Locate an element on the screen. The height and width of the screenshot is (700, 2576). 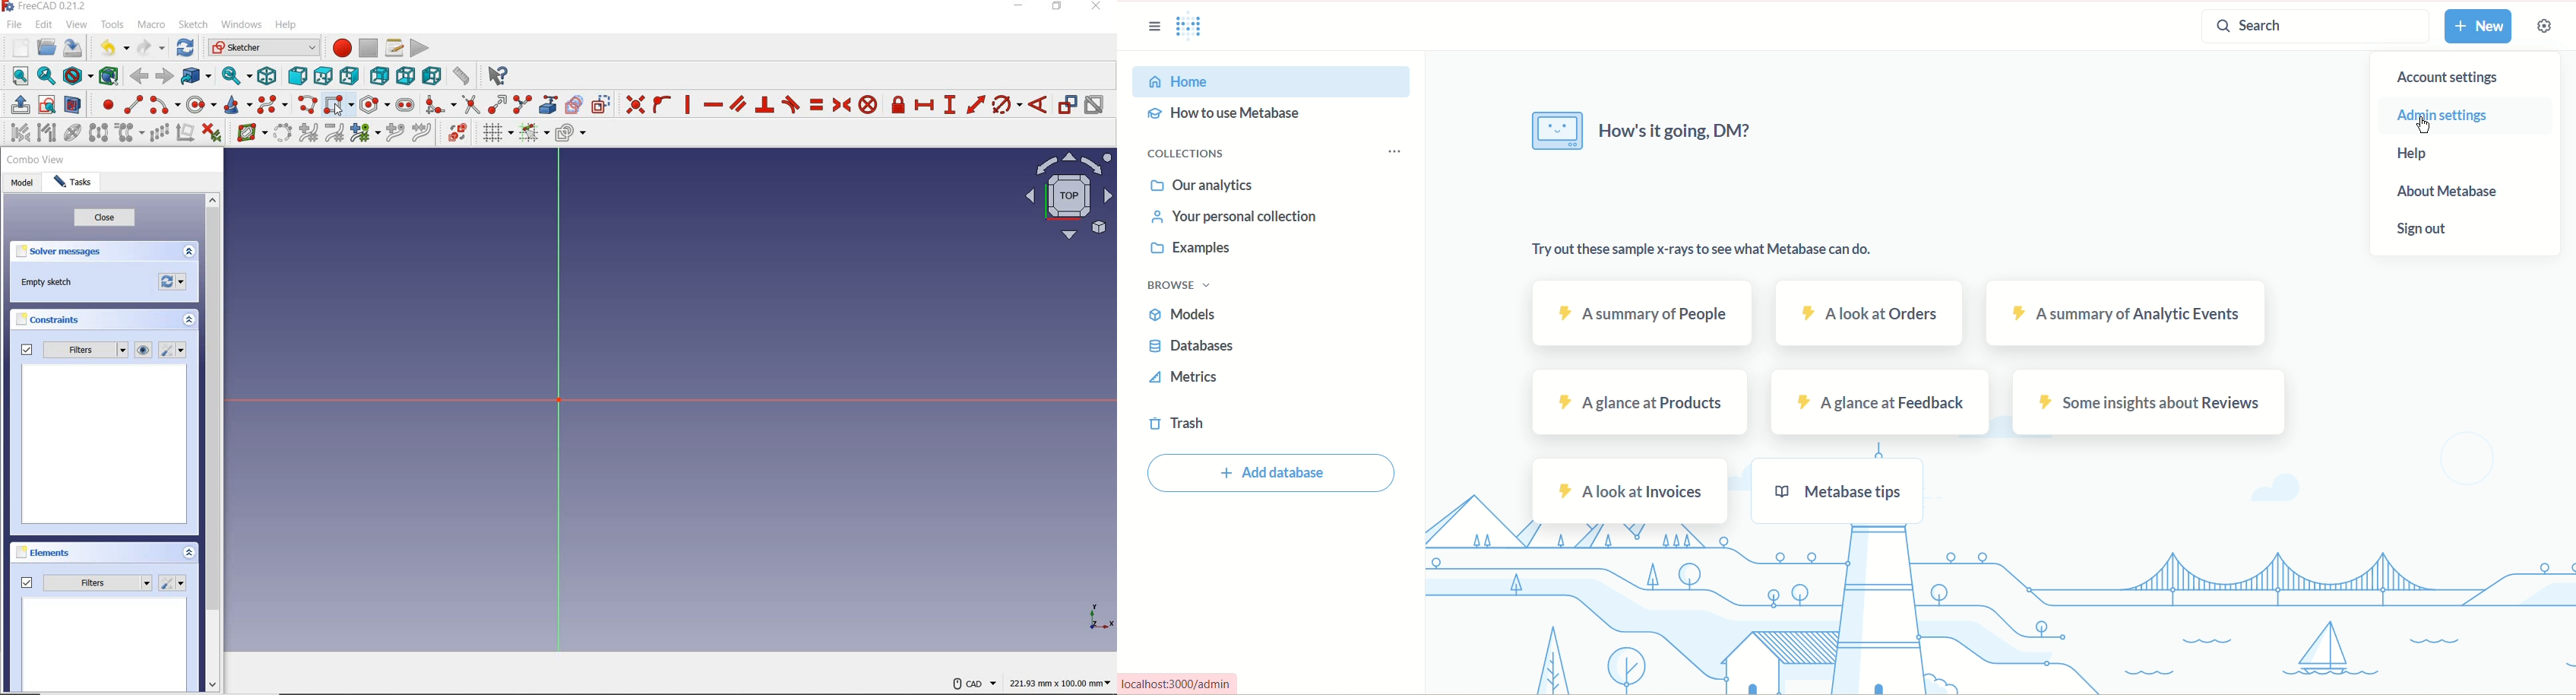
macro recording is located at coordinates (341, 48).